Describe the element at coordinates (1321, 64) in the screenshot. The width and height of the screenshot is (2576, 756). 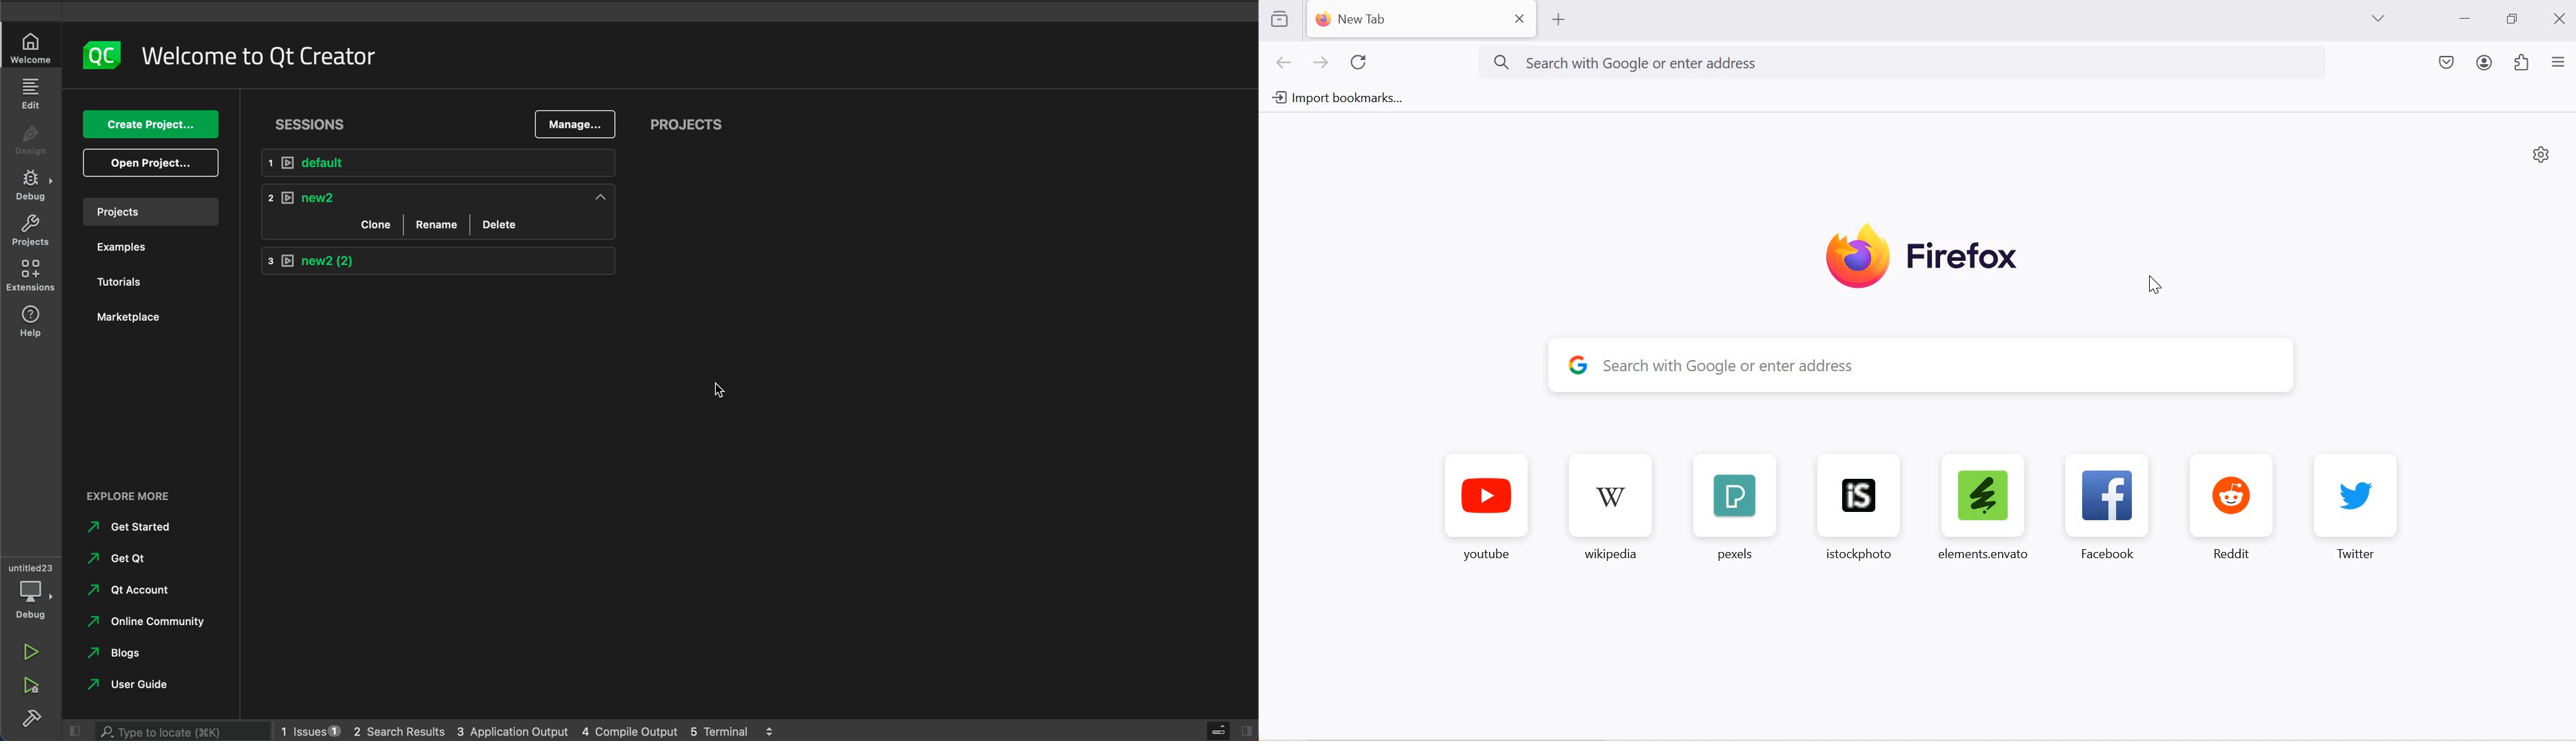
I see `next page` at that location.